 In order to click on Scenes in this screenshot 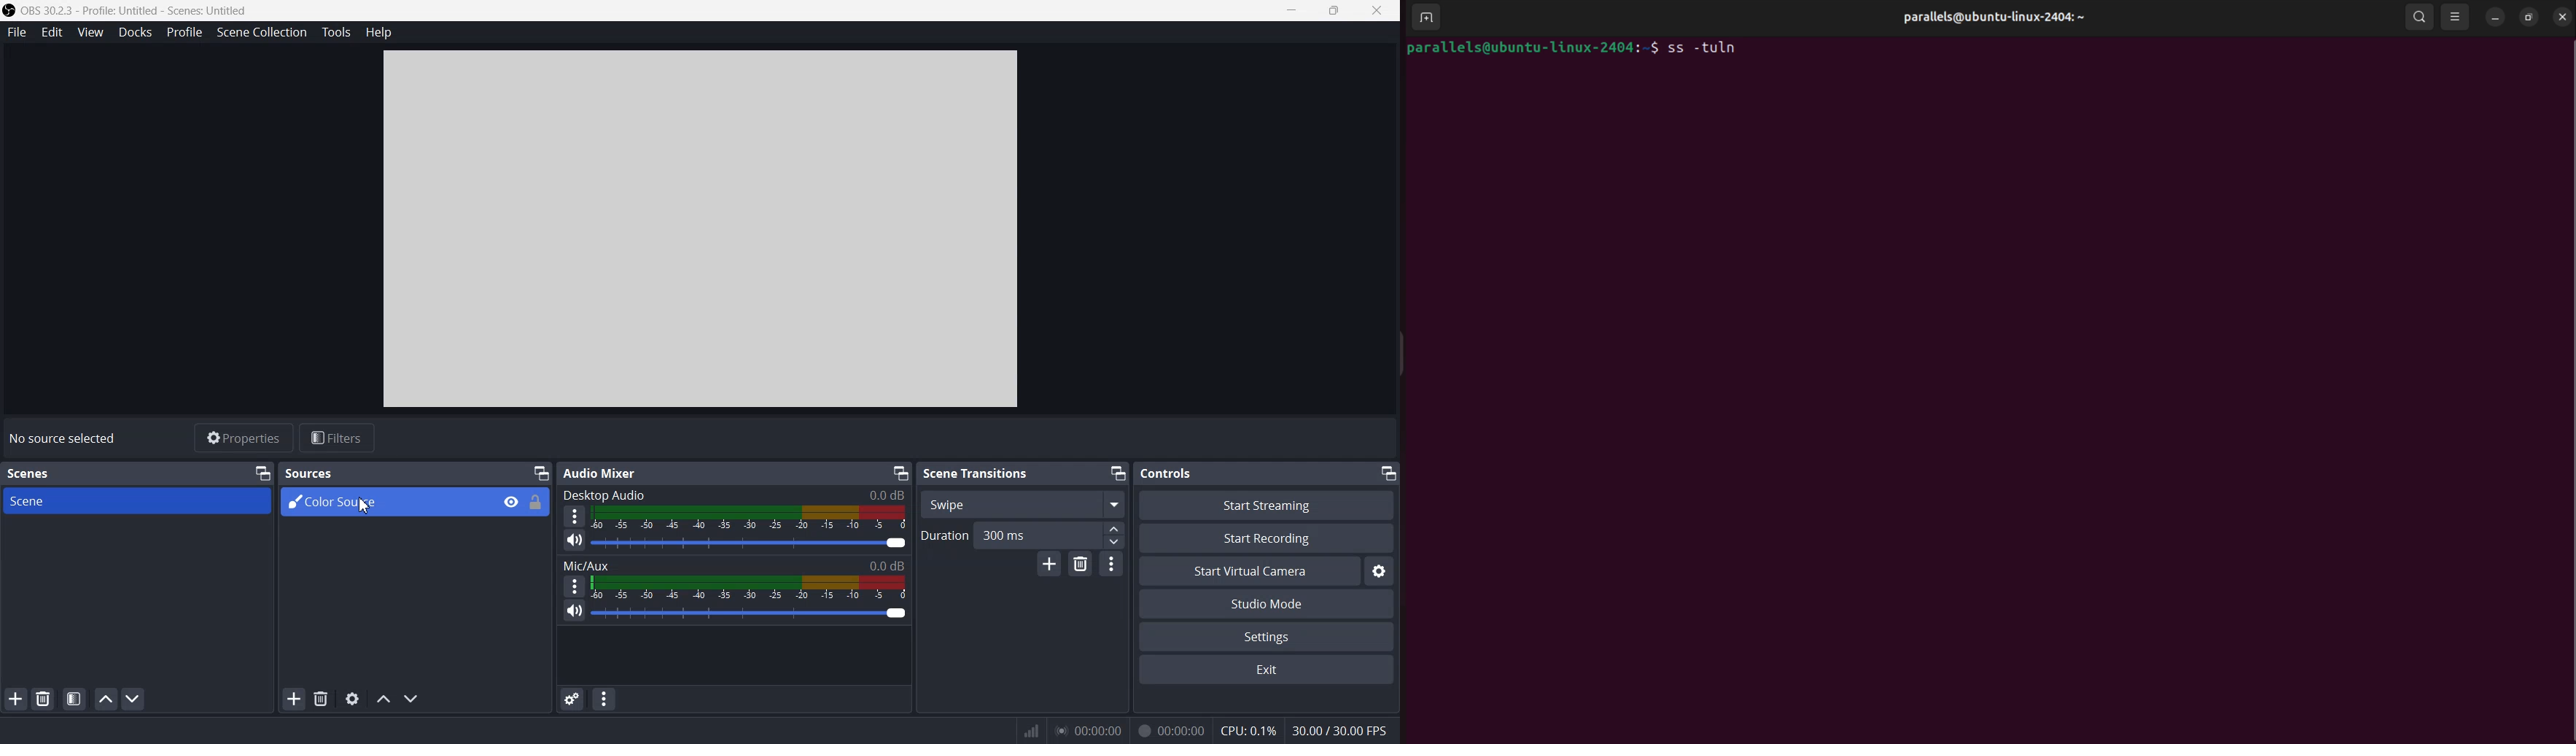, I will do `click(31, 473)`.